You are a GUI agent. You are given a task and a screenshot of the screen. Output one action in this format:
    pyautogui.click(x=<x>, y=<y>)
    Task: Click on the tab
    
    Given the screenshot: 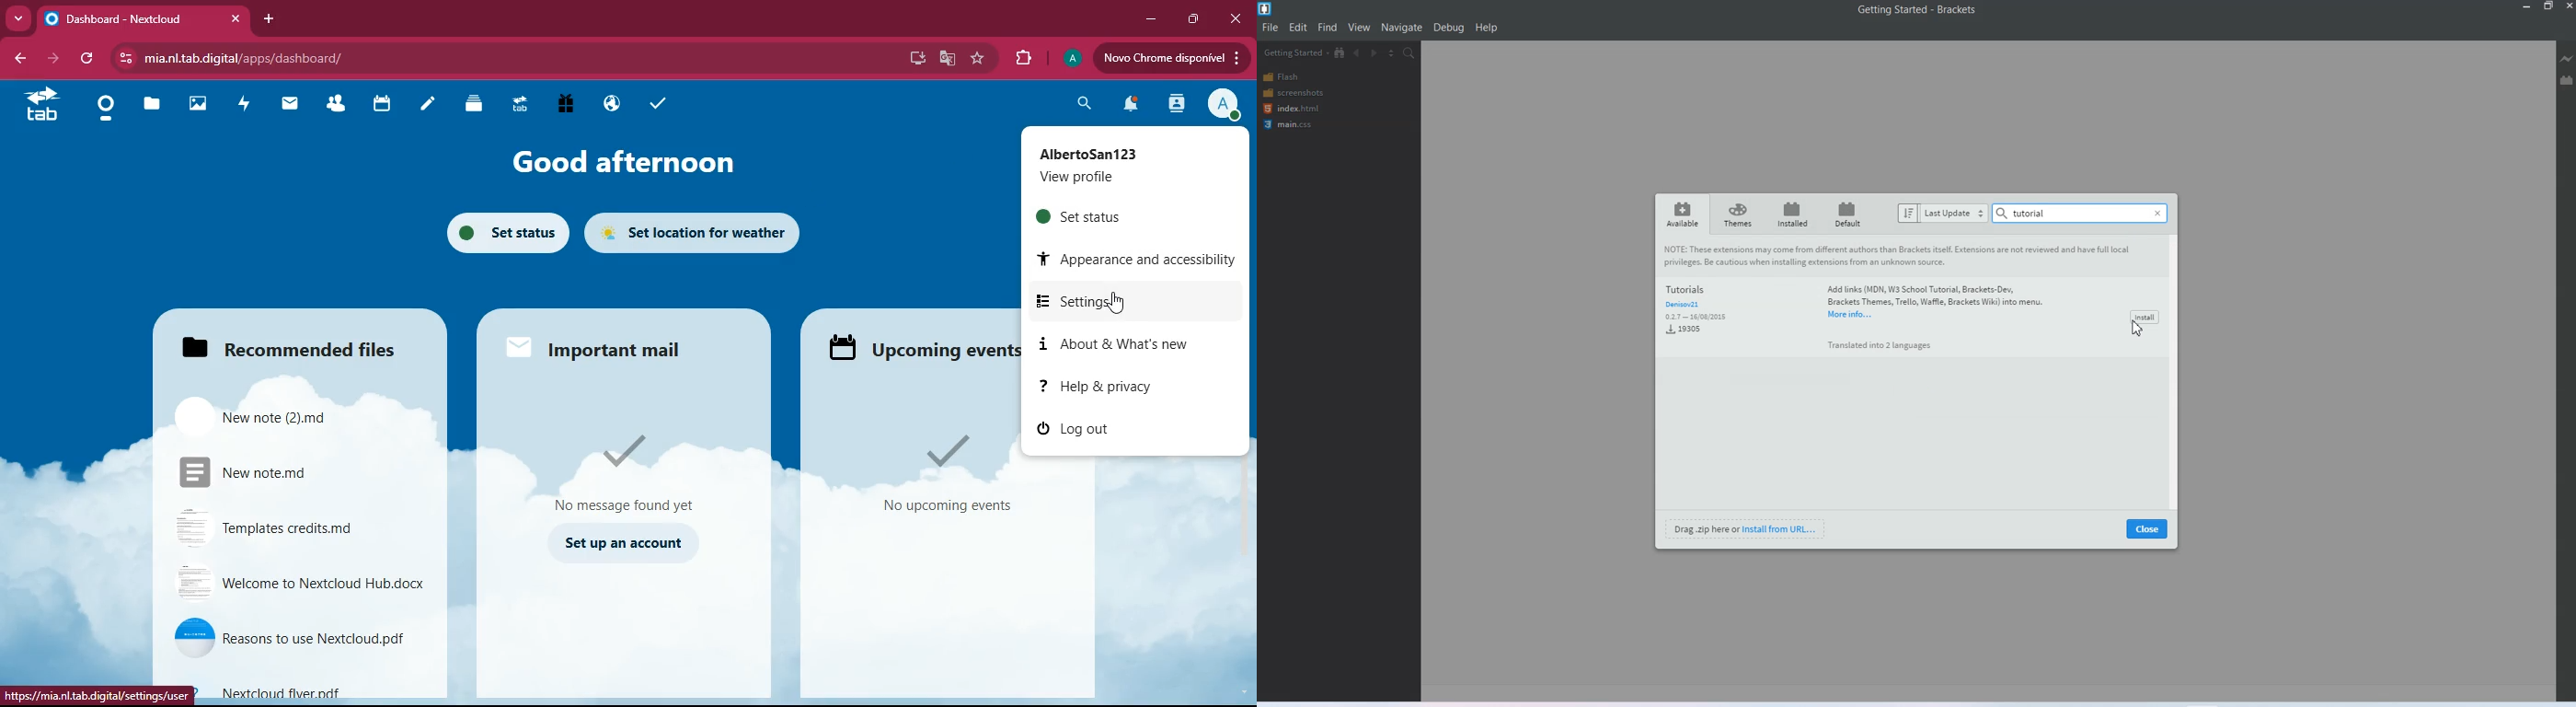 What is the action you would take?
    pyautogui.click(x=518, y=107)
    